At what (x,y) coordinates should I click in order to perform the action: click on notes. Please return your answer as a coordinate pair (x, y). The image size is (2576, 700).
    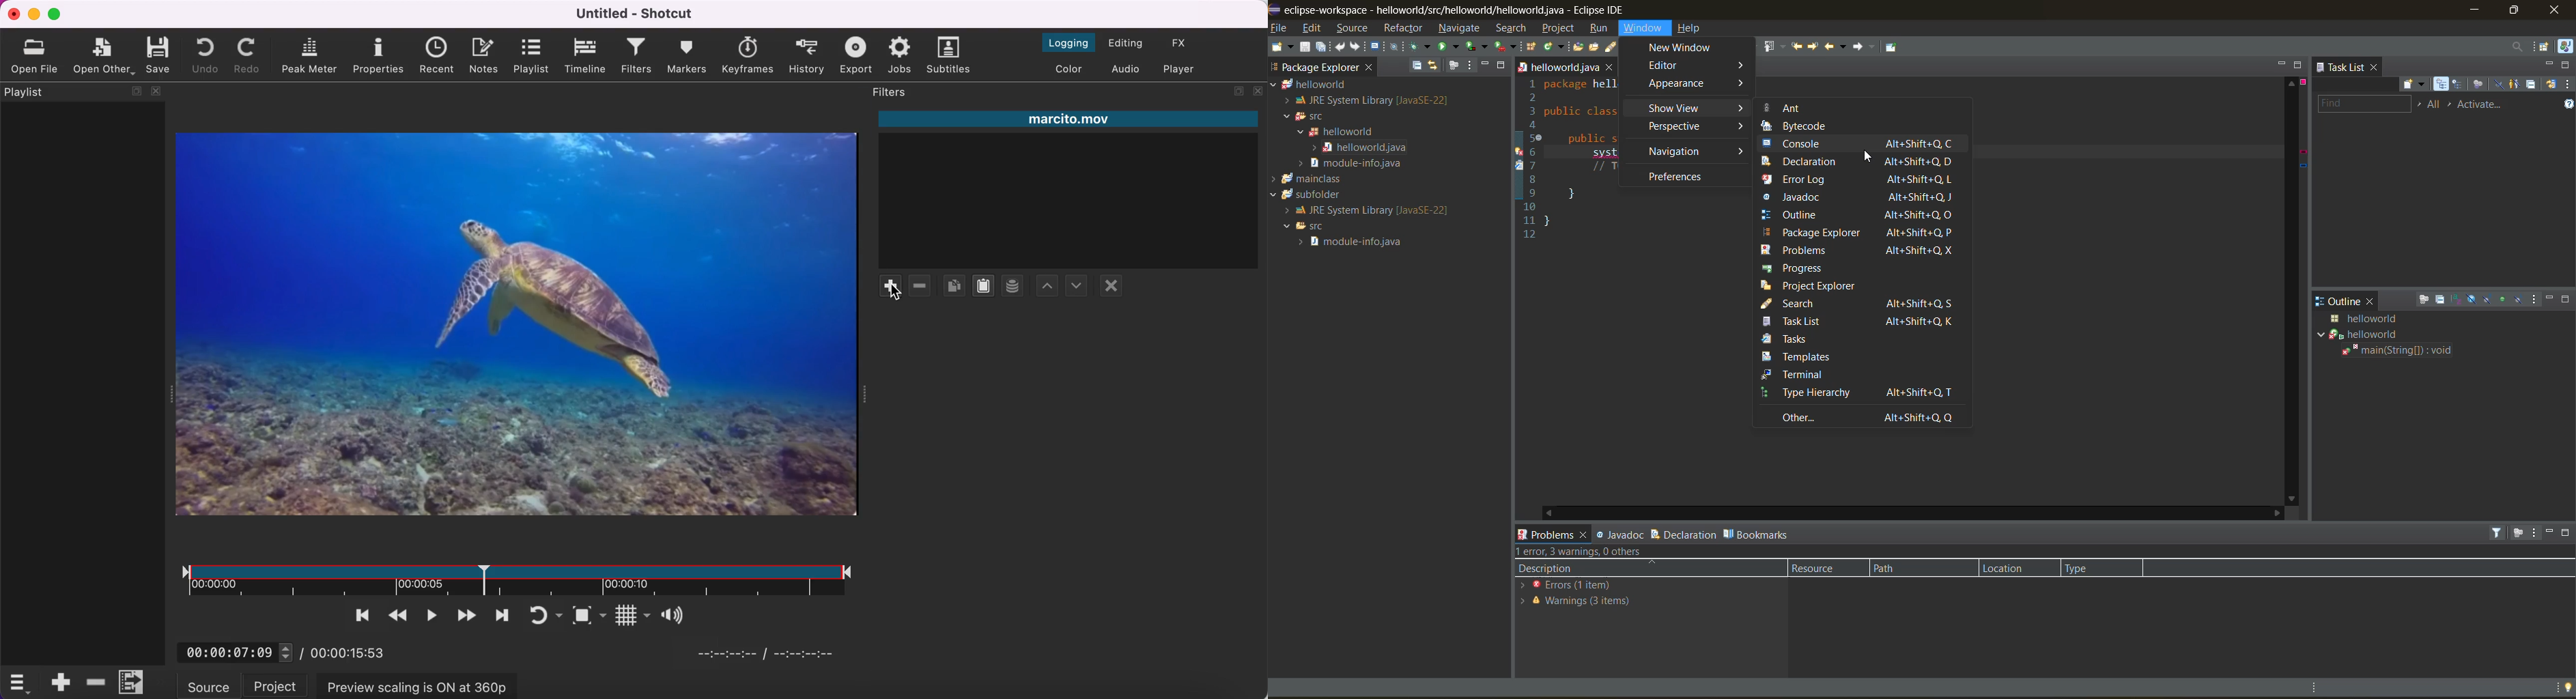
    Looking at the image, I should click on (487, 57).